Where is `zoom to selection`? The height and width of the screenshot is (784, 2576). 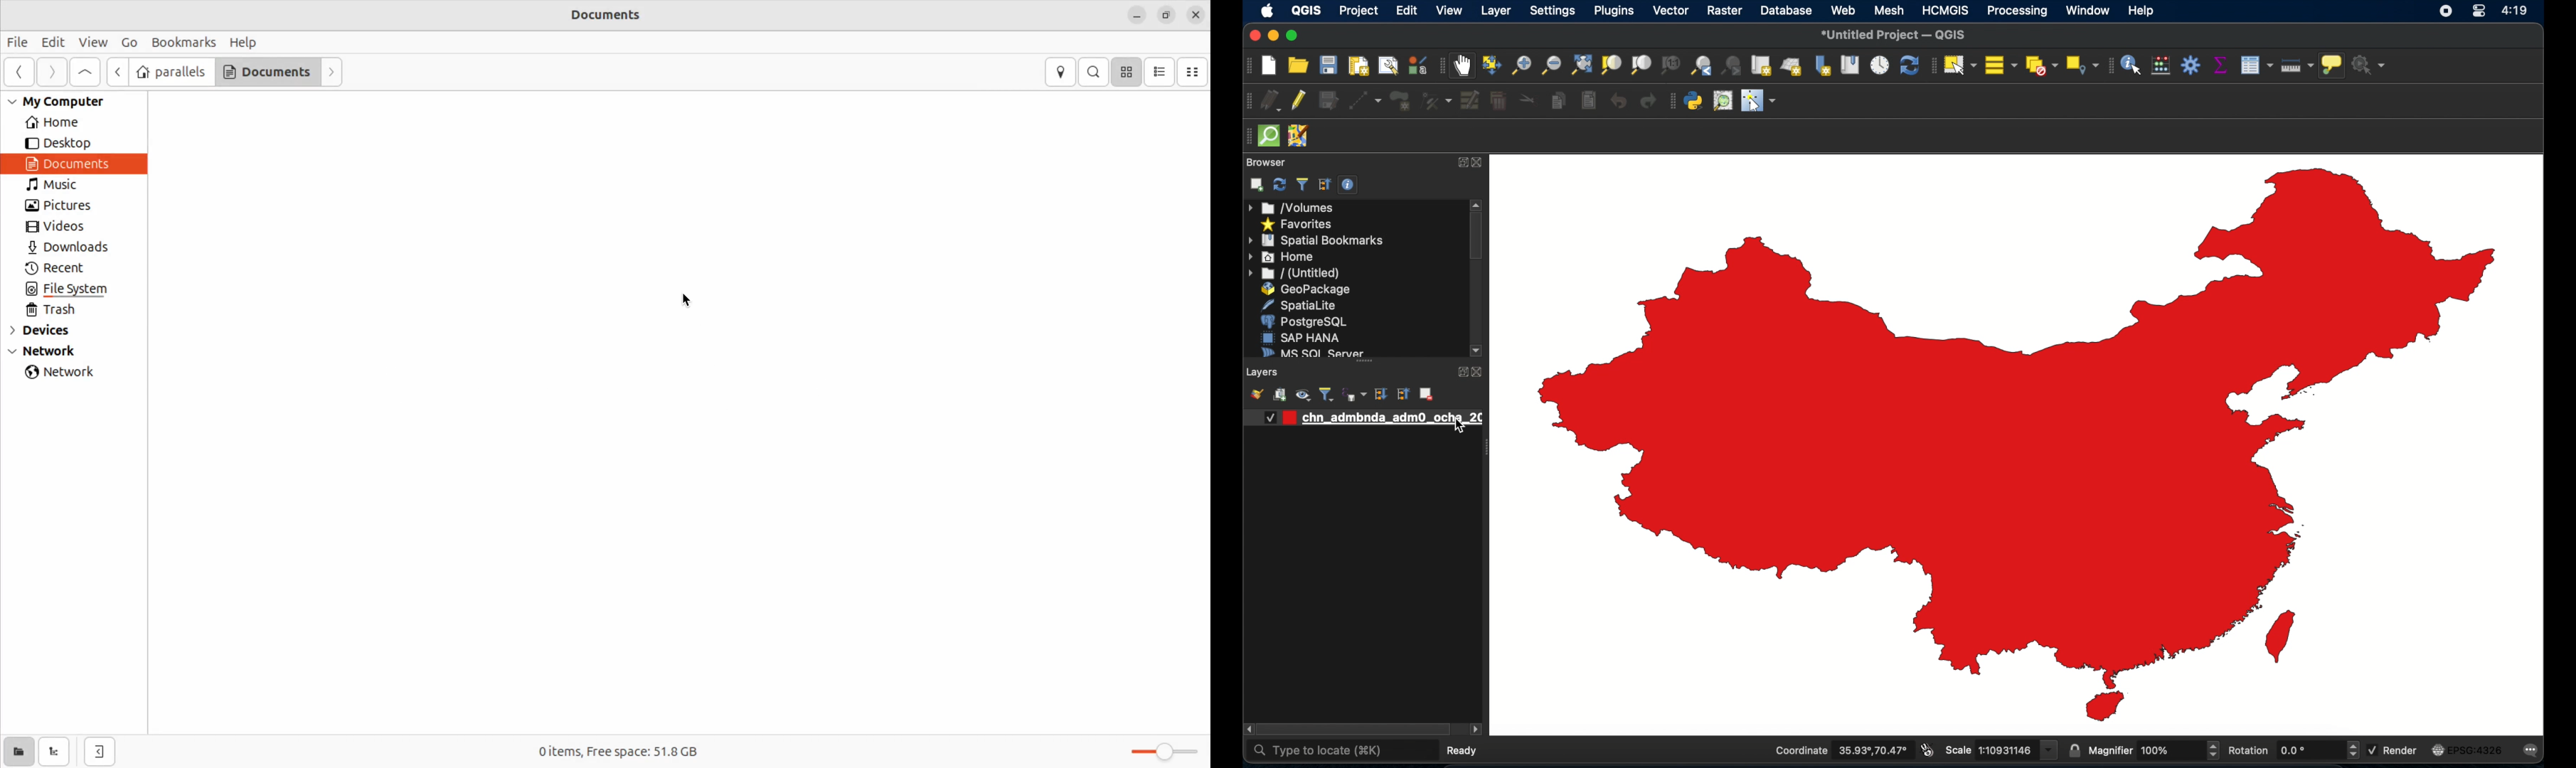
zoom to selection is located at coordinates (1612, 65).